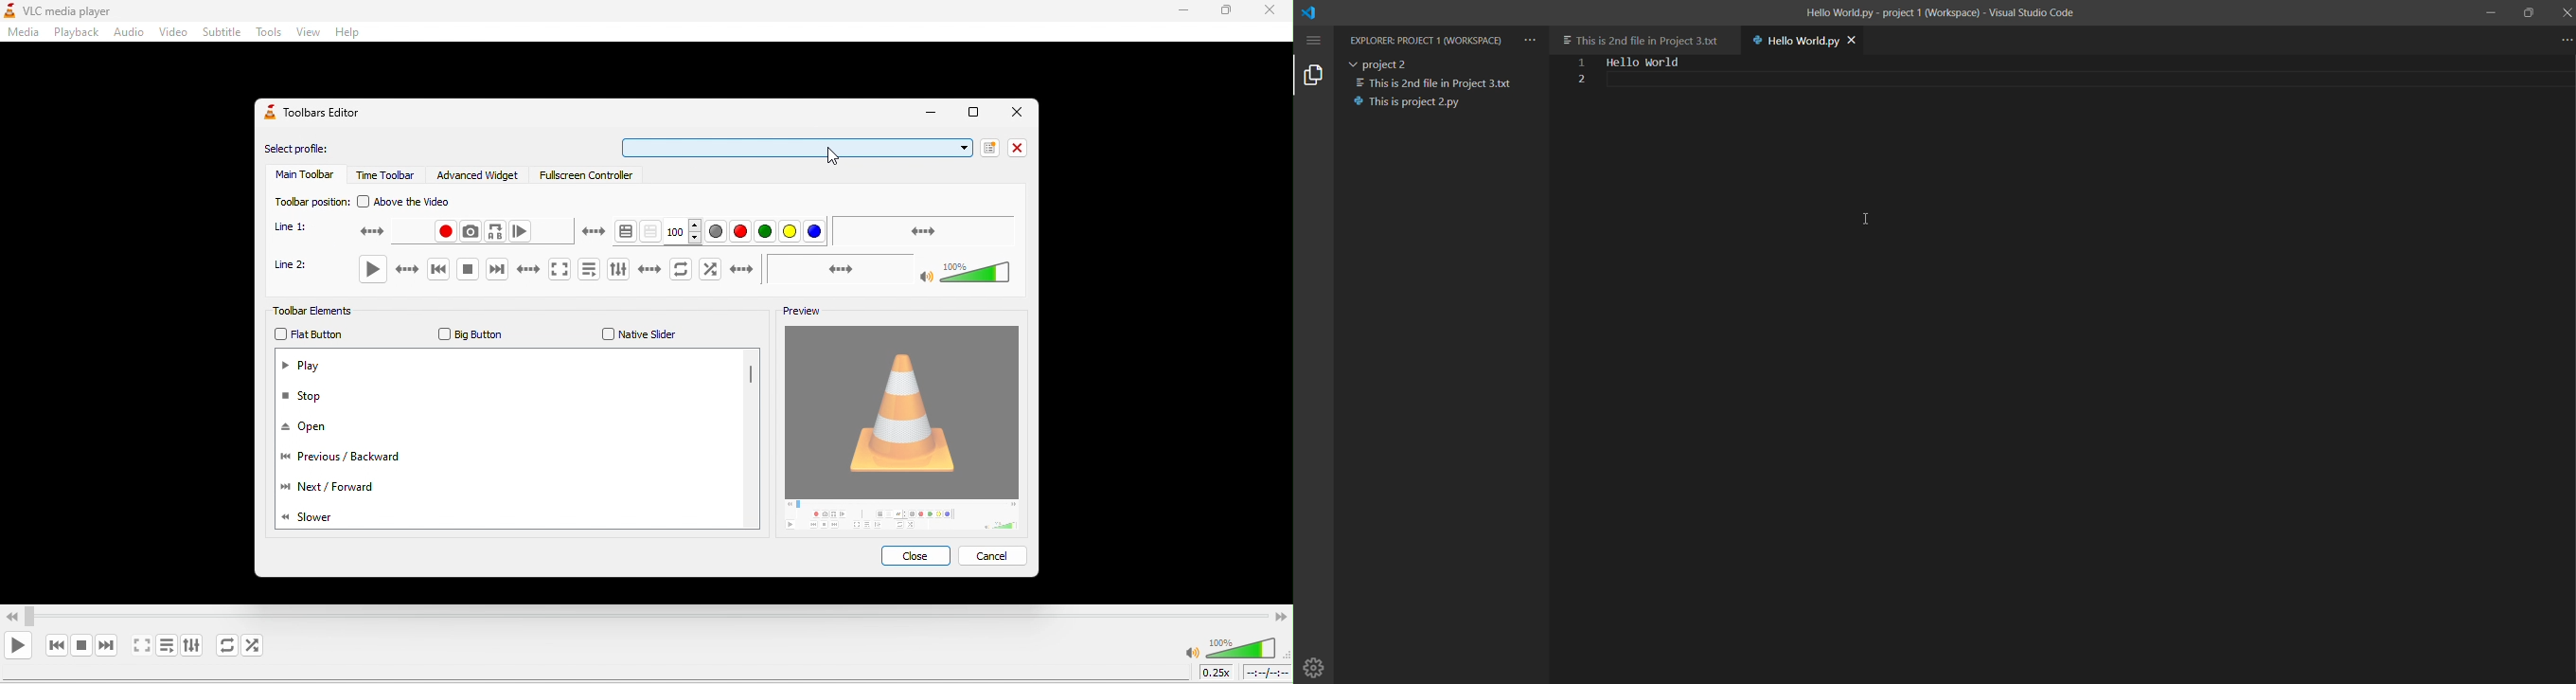 The image size is (2576, 700). Describe the element at coordinates (608, 234) in the screenshot. I see `teletext activation` at that location.